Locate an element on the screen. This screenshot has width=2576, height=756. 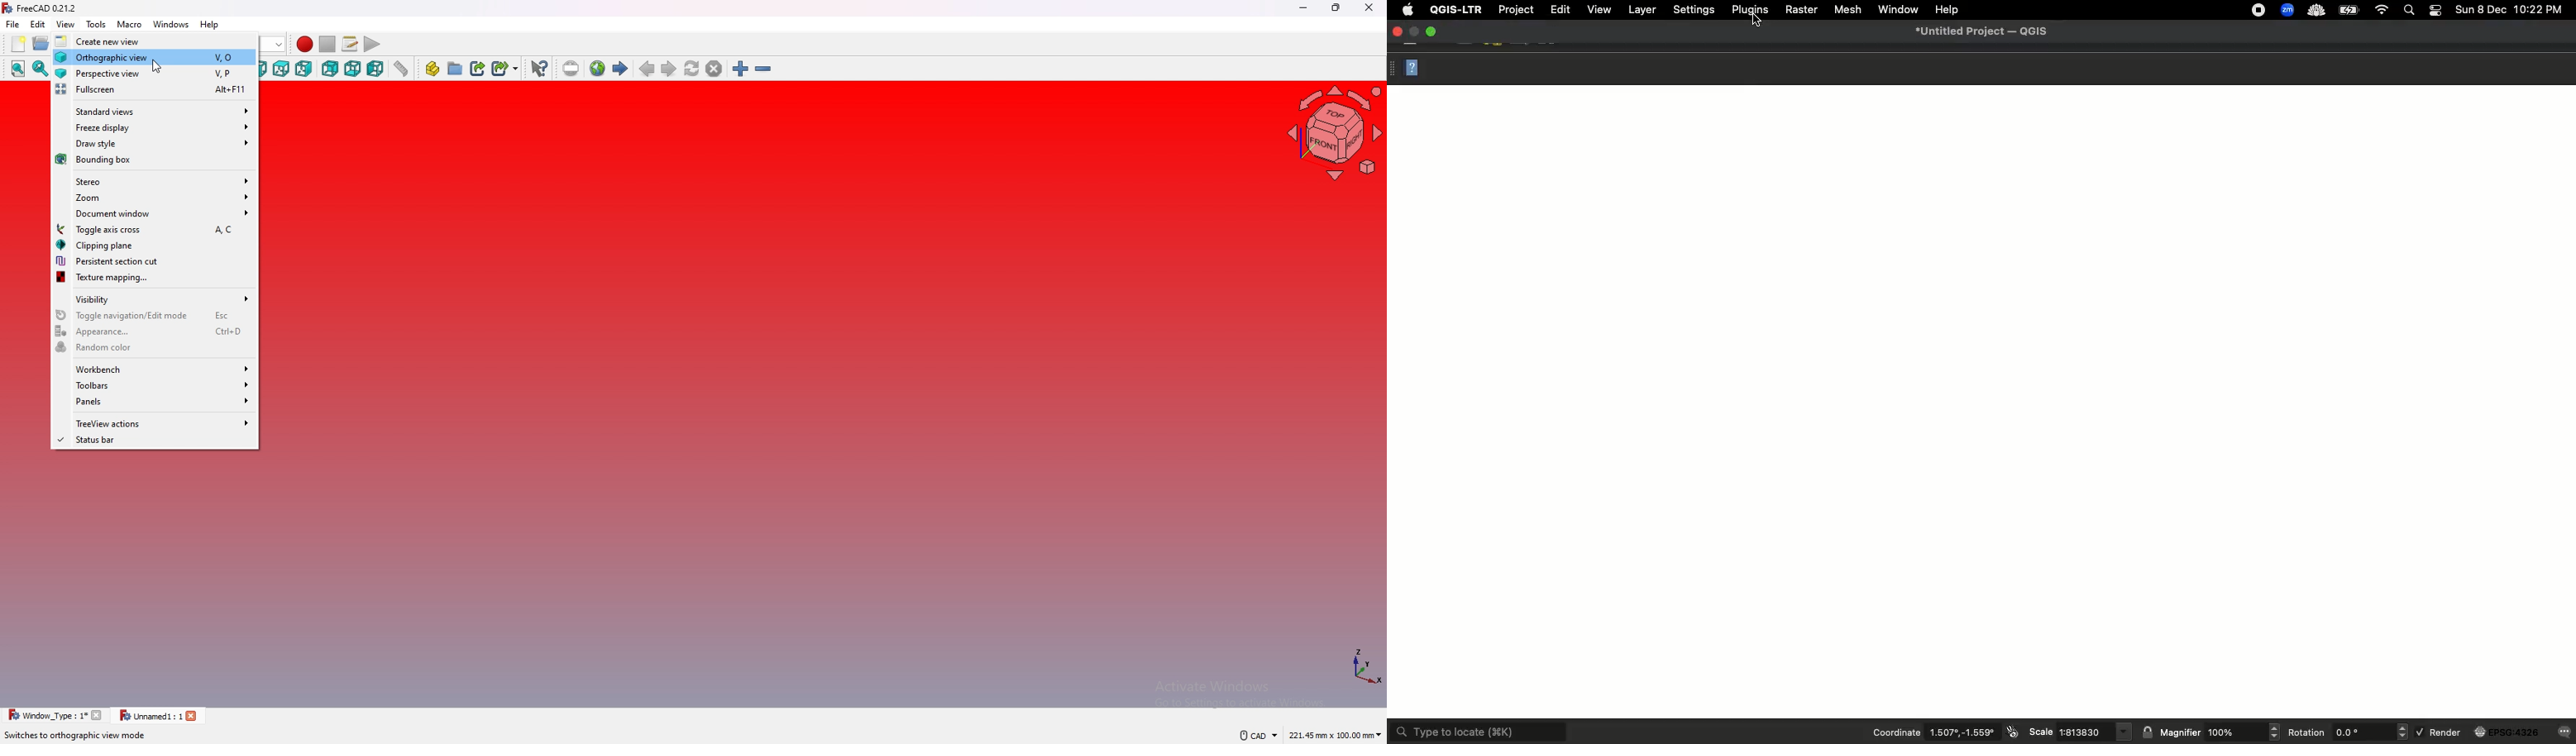
Edit is located at coordinates (1561, 9).